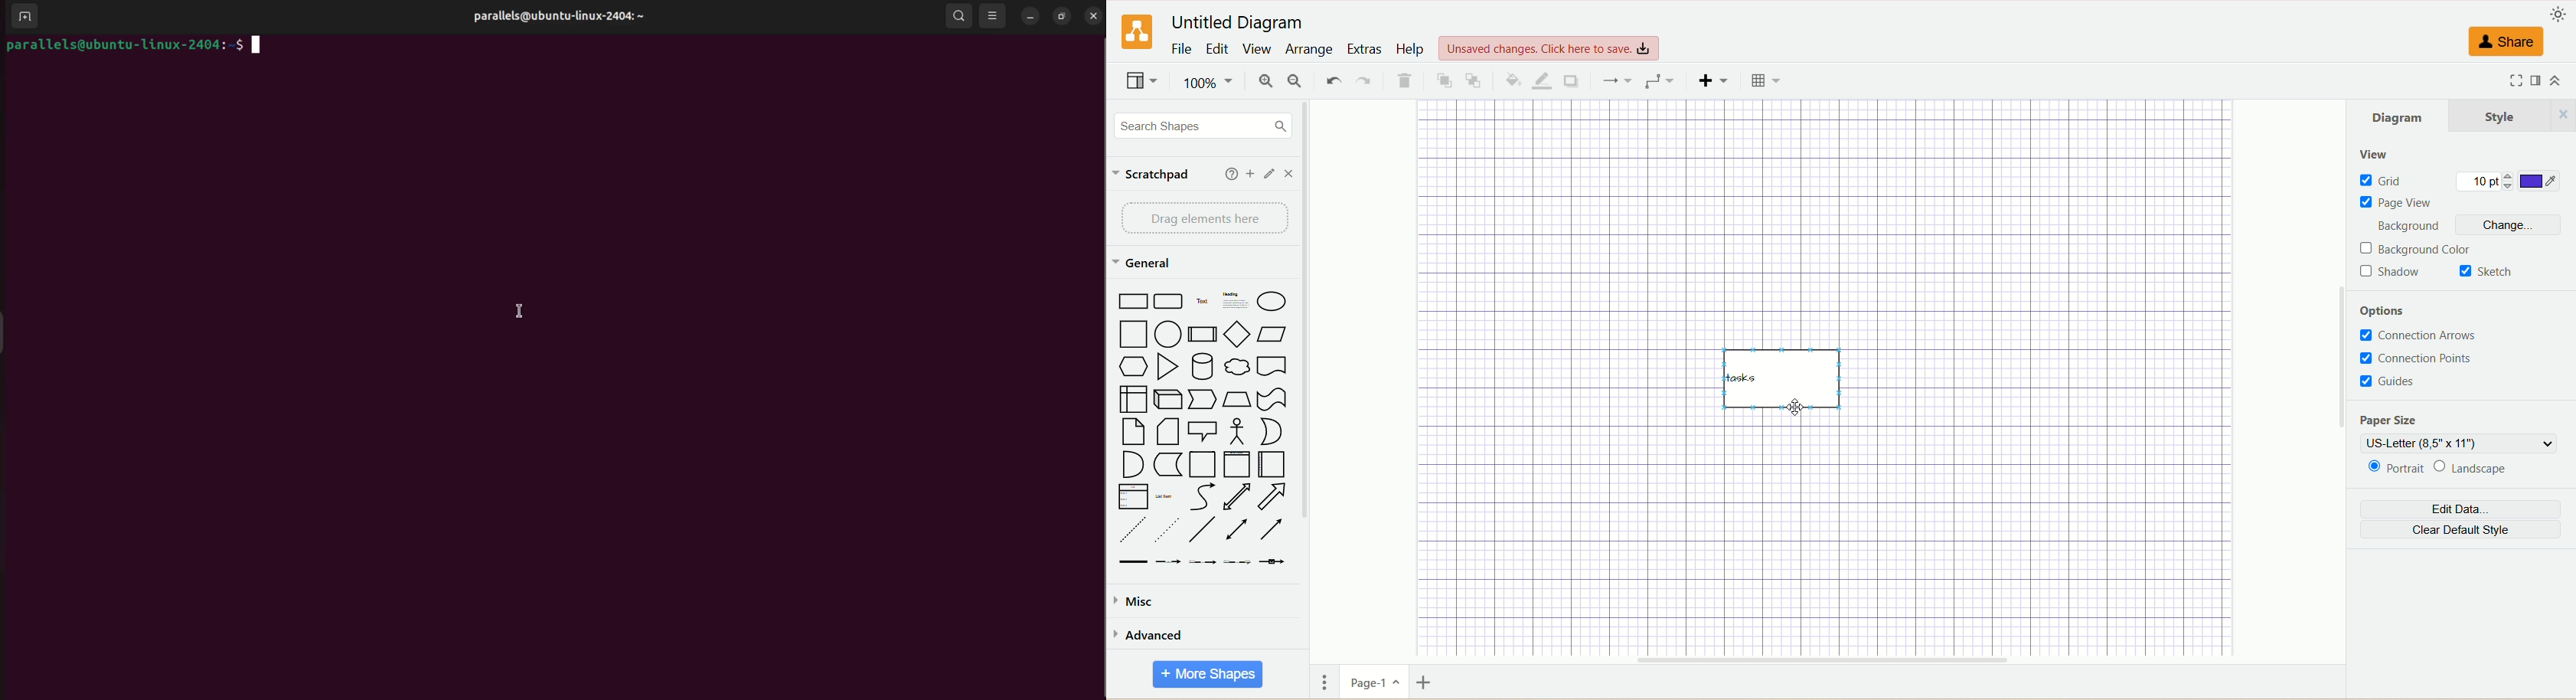  Describe the element at coordinates (1134, 531) in the screenshot. I see `Dotted Line` at that location.